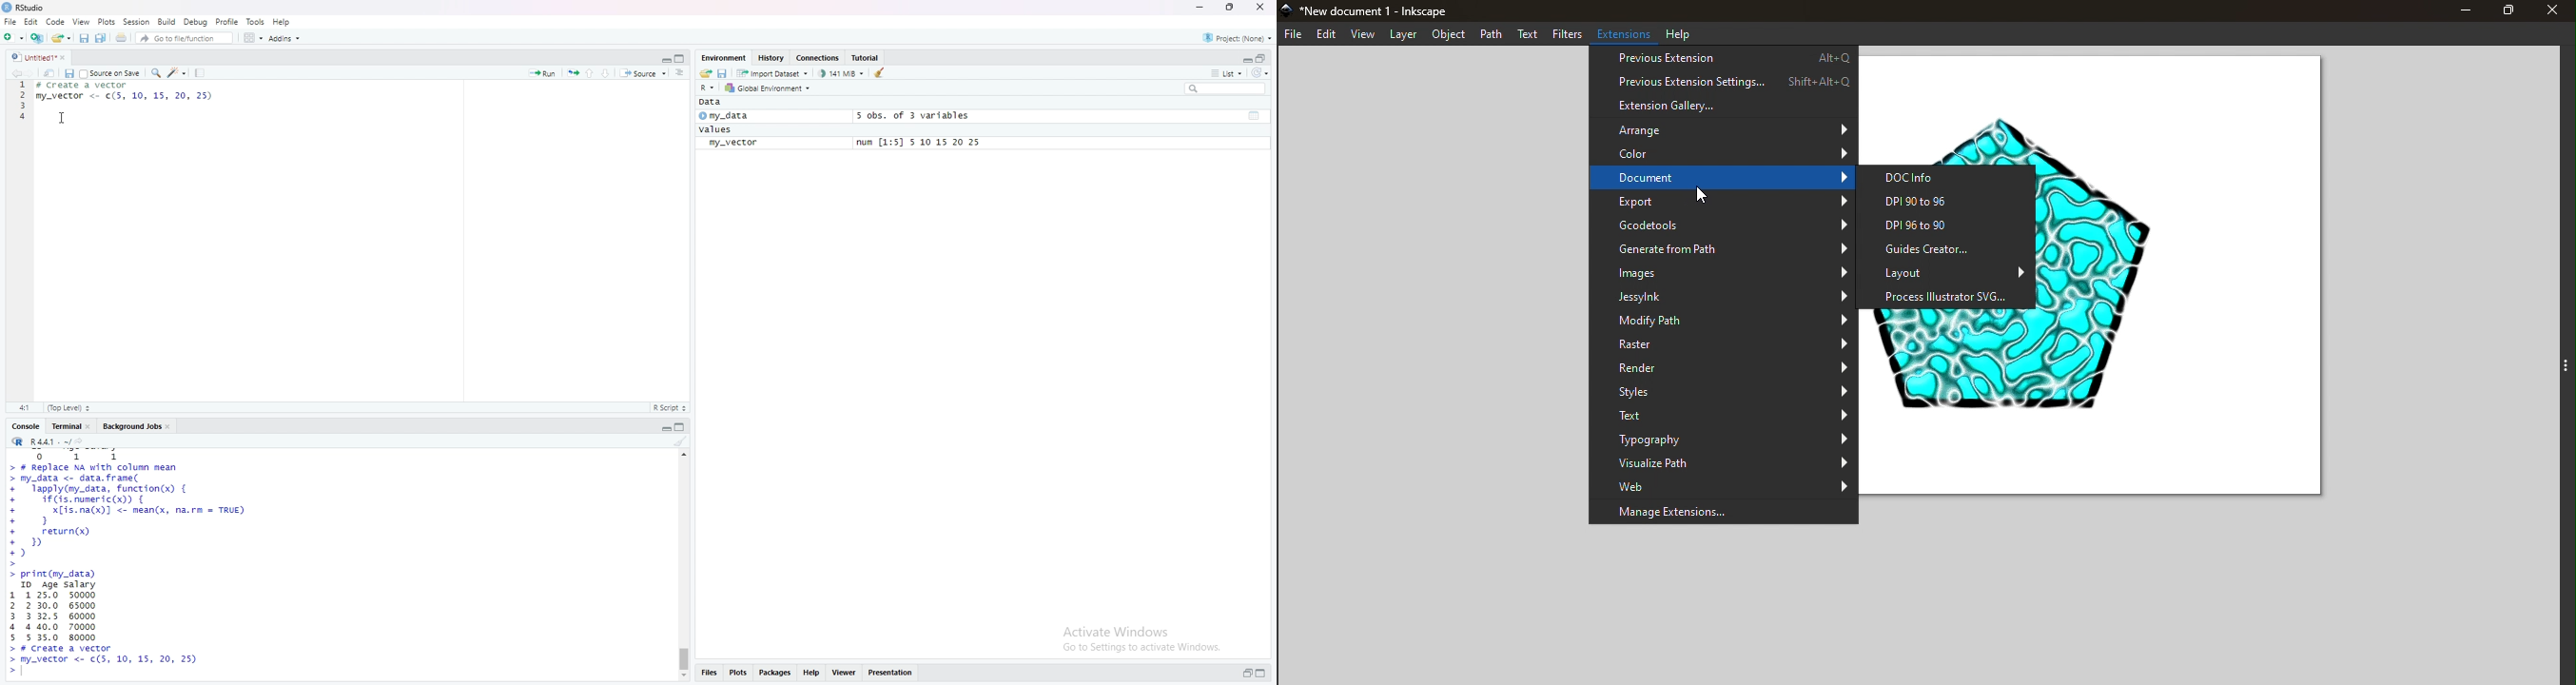 The width and height of the screenshot is (2576, 700). I want to click on text curser, so click(26, 672).